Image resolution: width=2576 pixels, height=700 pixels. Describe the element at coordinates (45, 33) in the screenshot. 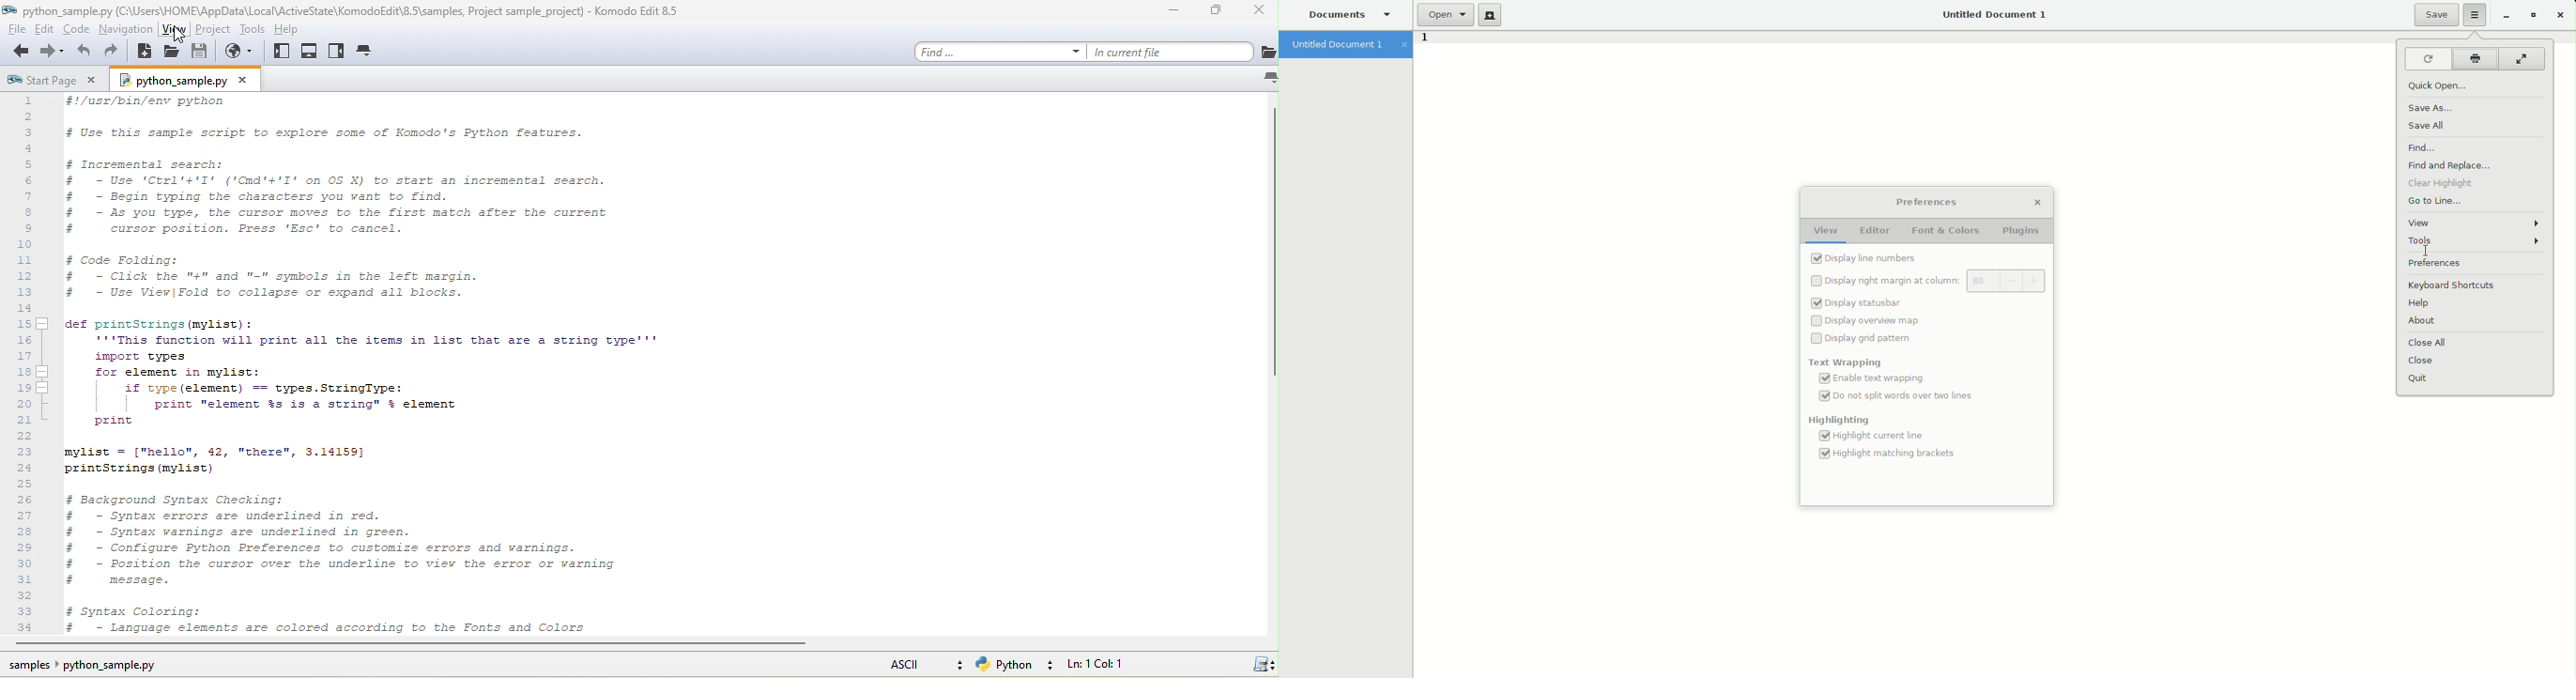

I see `edit` at that location.